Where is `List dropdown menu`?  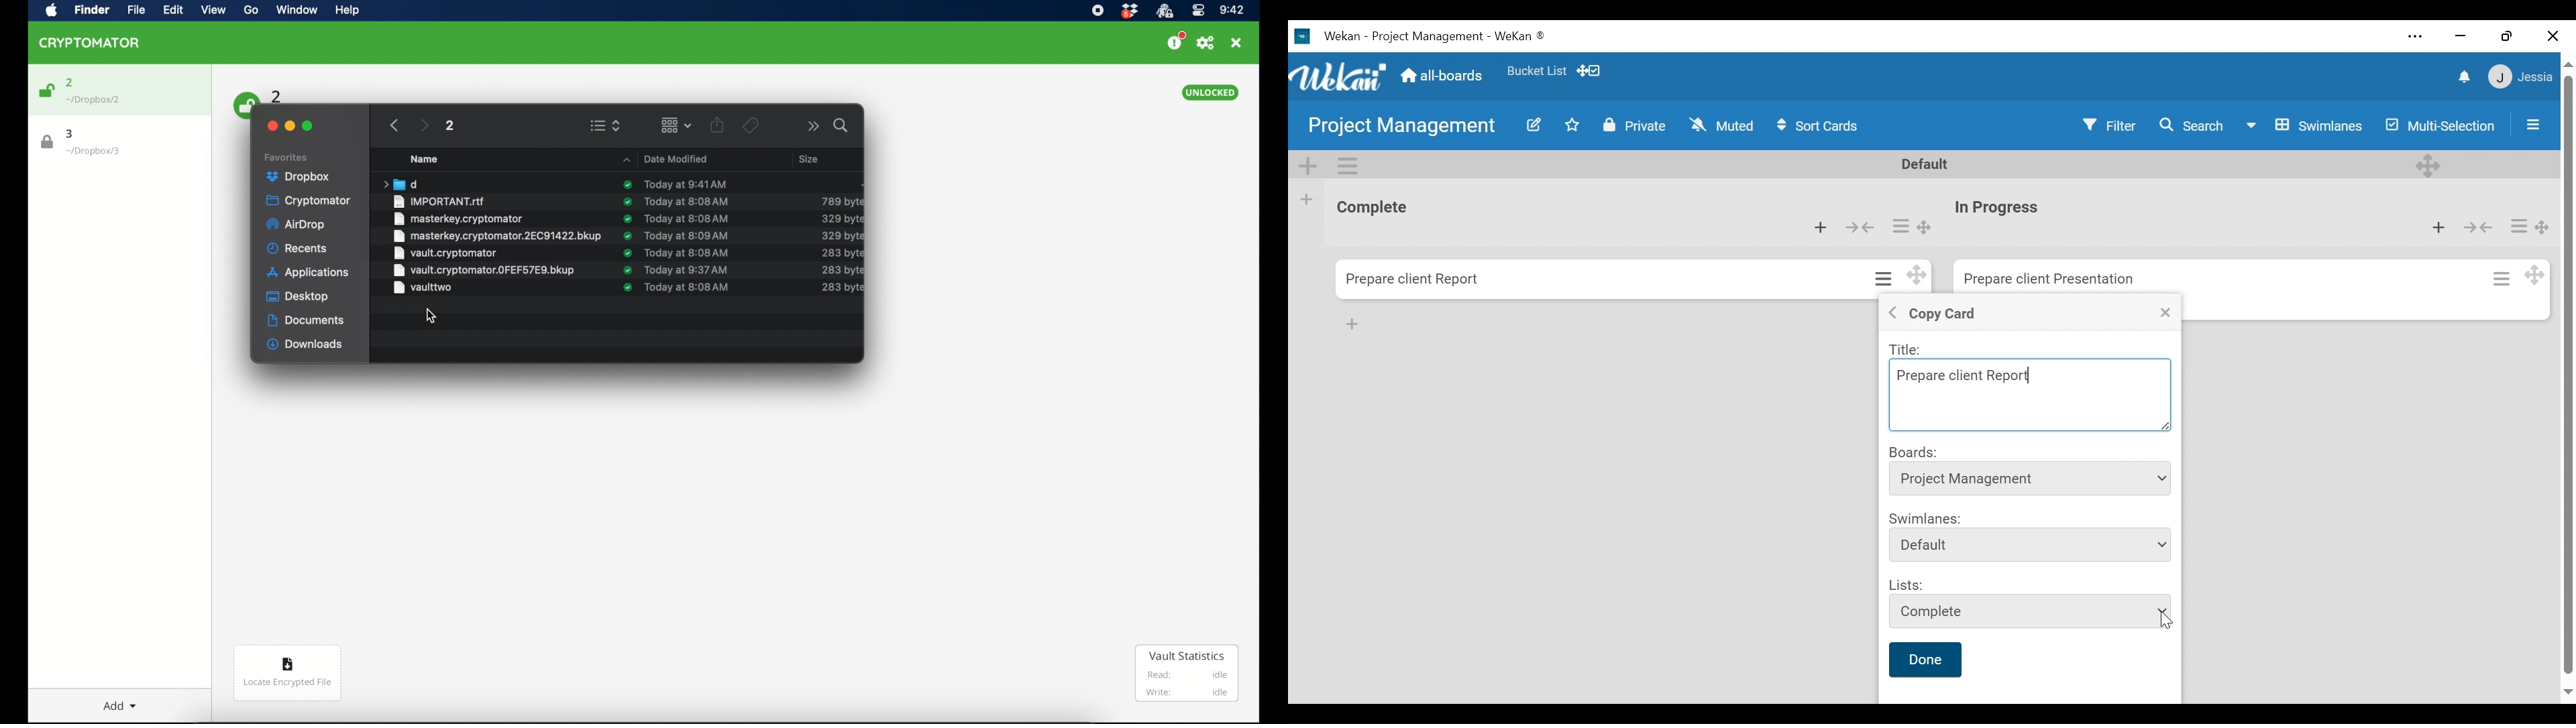
List dropdown menu is located at coordinates (2029, 611).